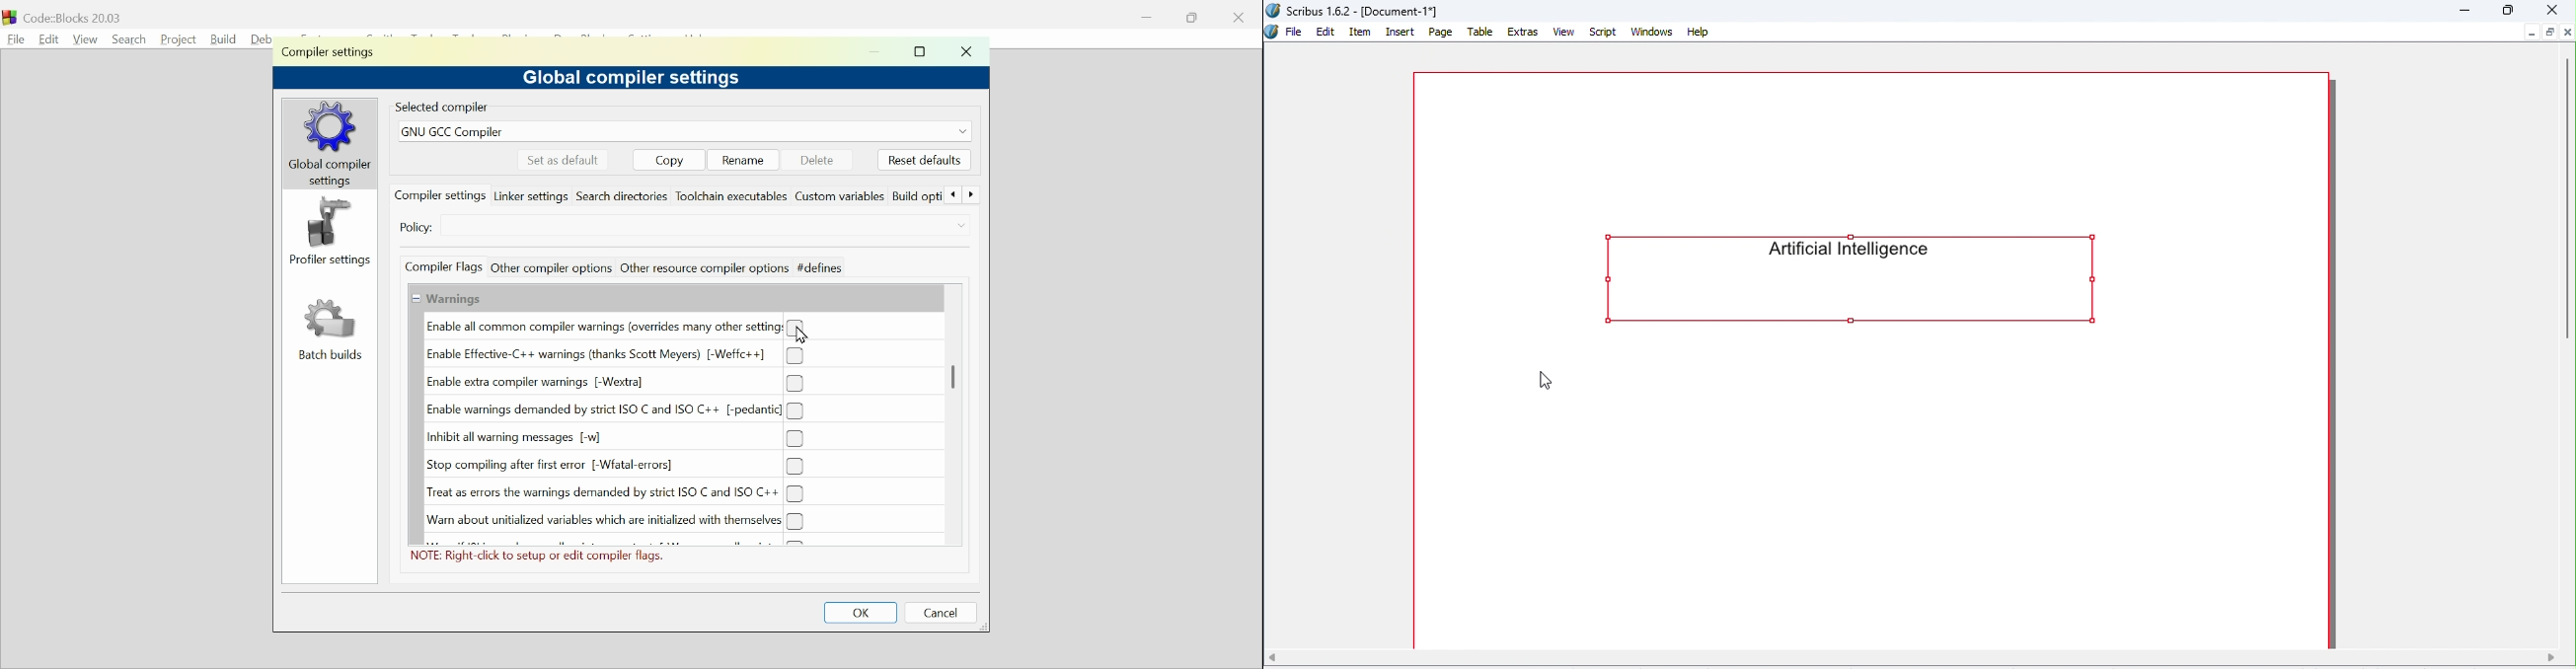 Image resolution: width=2576 pixels, height=672 pixels. I want to click on View, so click(1566, 32).